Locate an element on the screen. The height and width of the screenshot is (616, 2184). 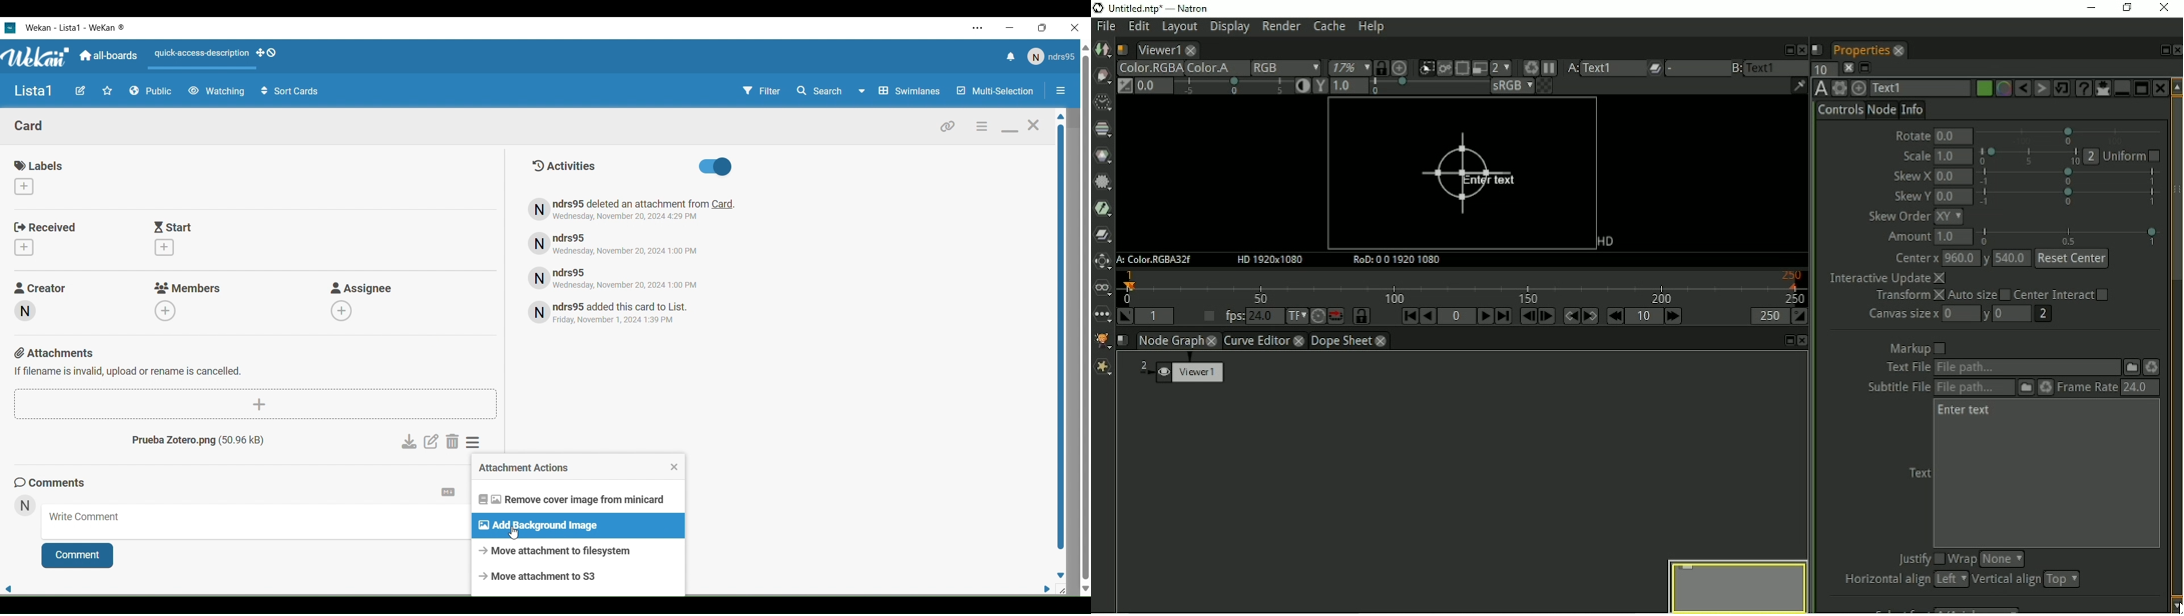
Maximize is located at coordinates (1046, 28).